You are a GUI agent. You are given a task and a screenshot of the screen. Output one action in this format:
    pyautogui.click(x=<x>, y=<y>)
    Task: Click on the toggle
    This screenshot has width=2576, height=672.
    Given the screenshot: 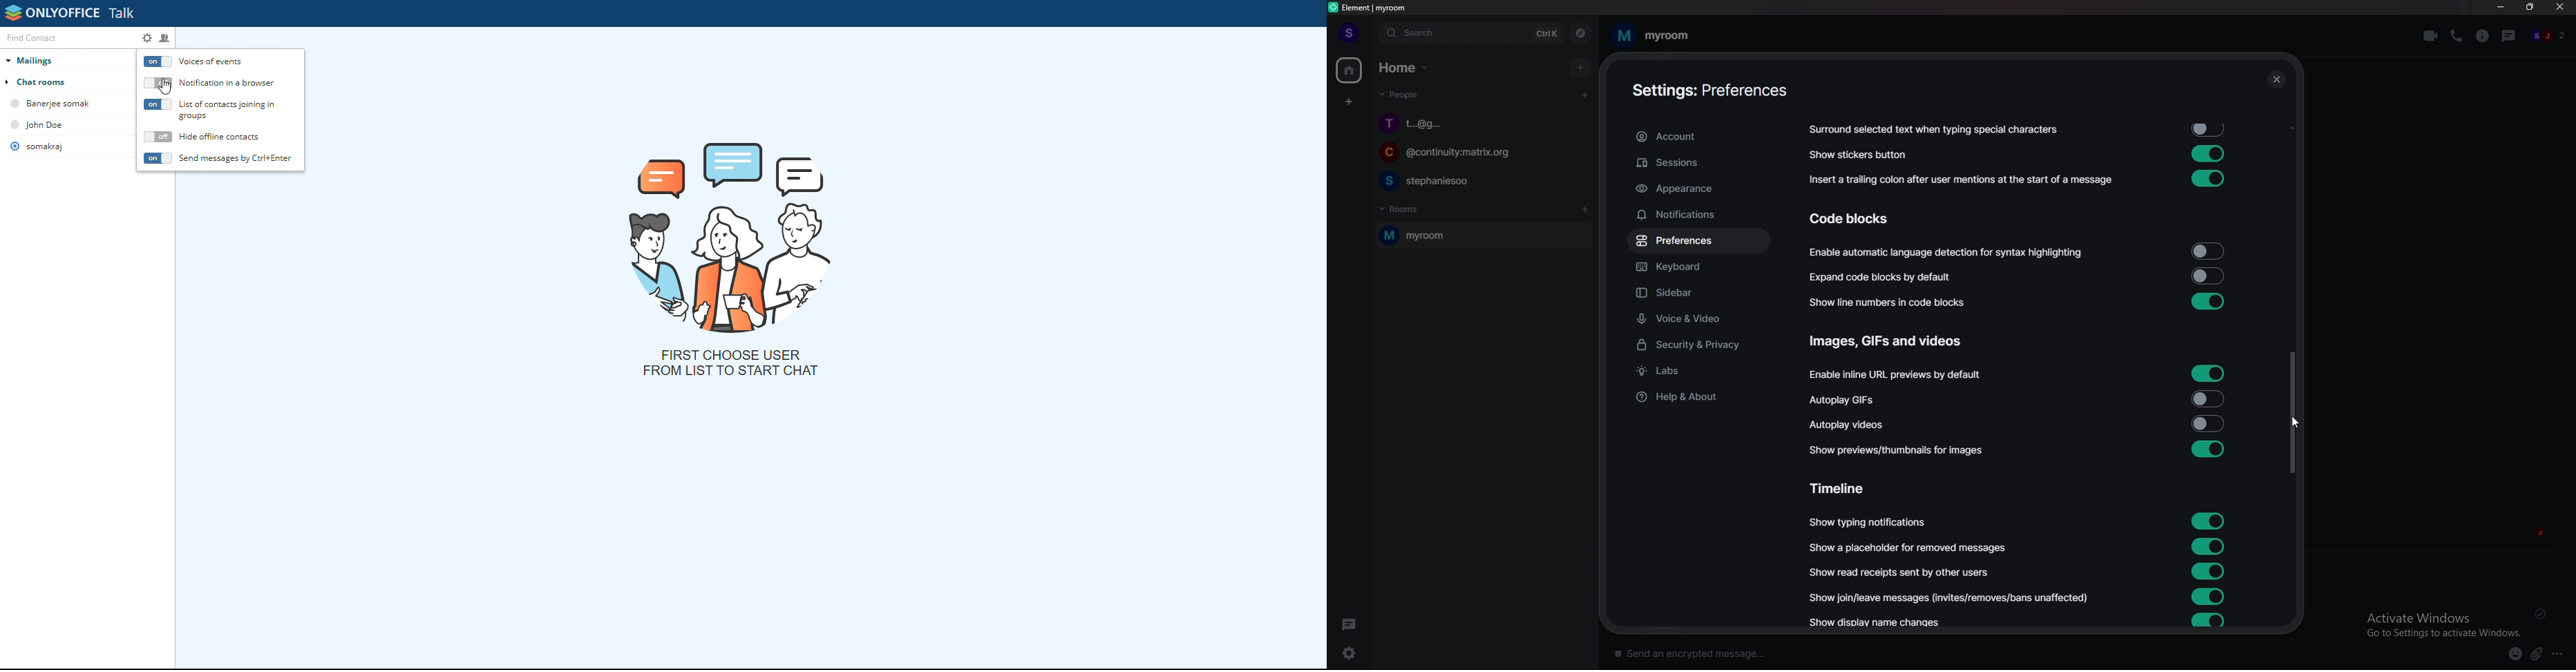 What is the action you would take?
    pyautogui.click(x=2209, y=596)
    